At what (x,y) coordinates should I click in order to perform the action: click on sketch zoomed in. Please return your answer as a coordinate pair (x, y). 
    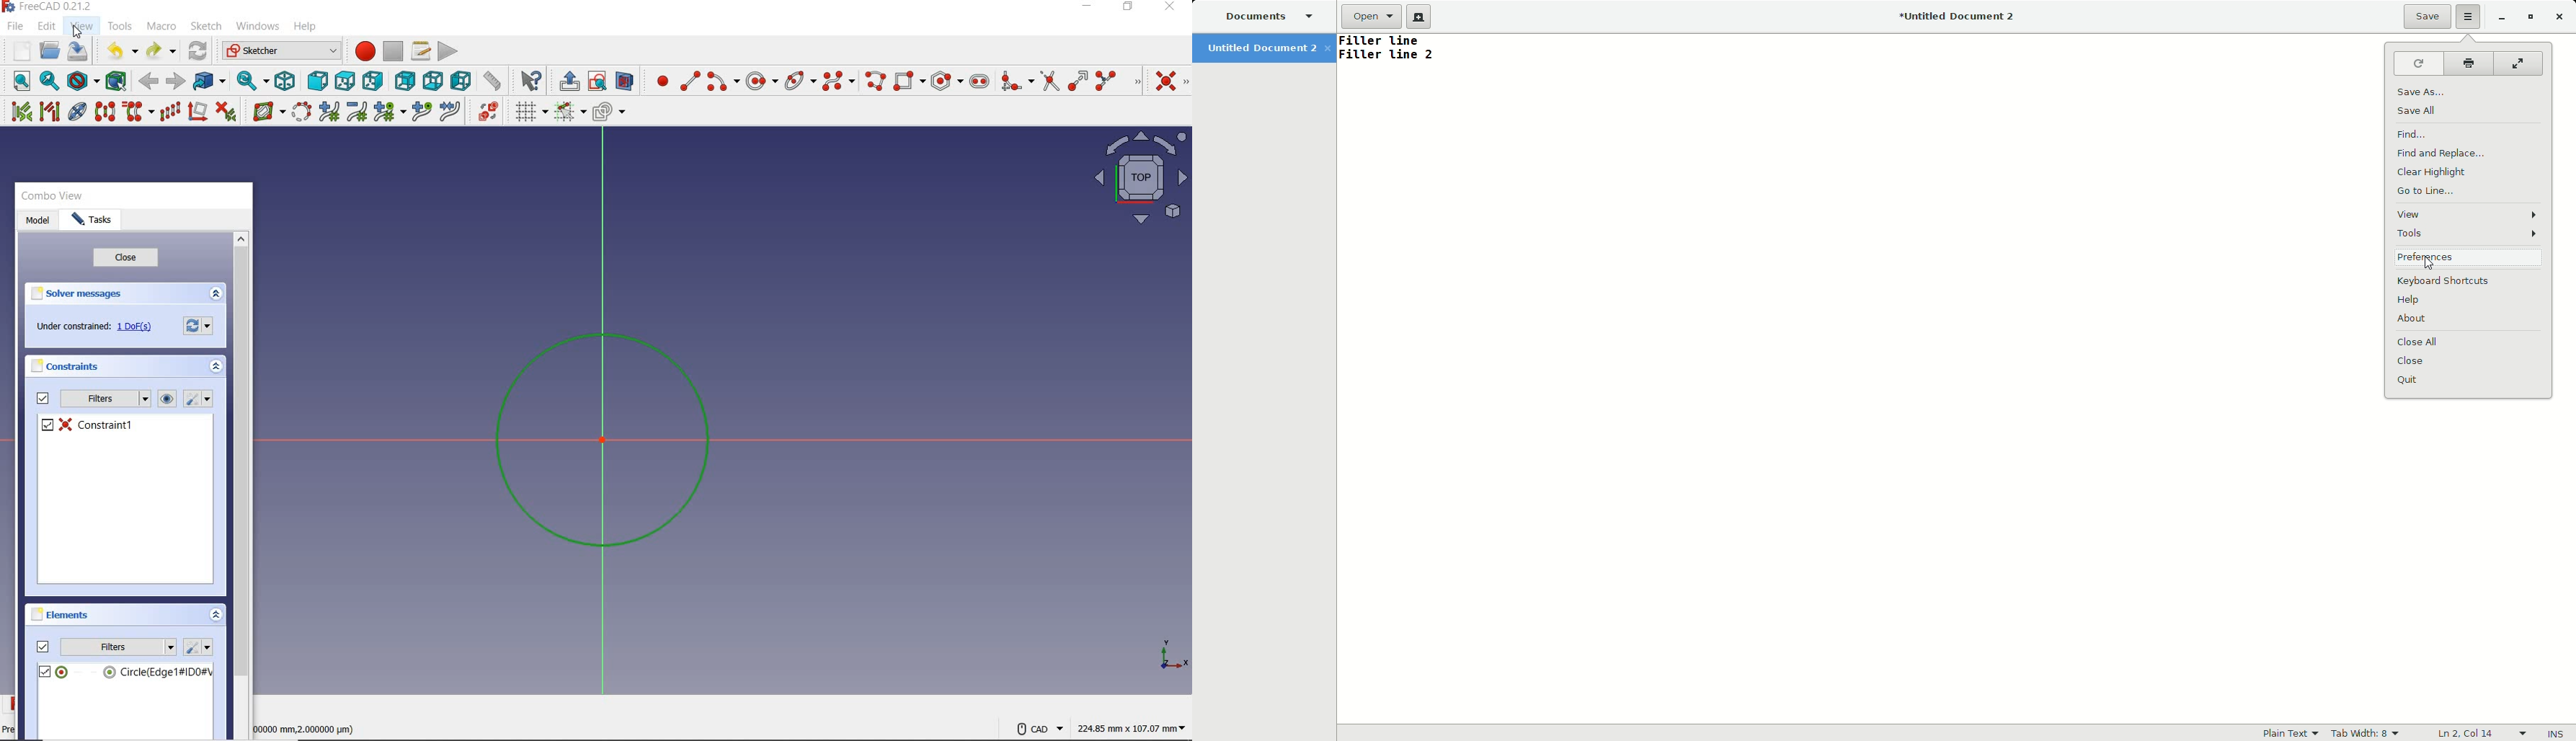
    Looking at the image, I should click on (614, 441).